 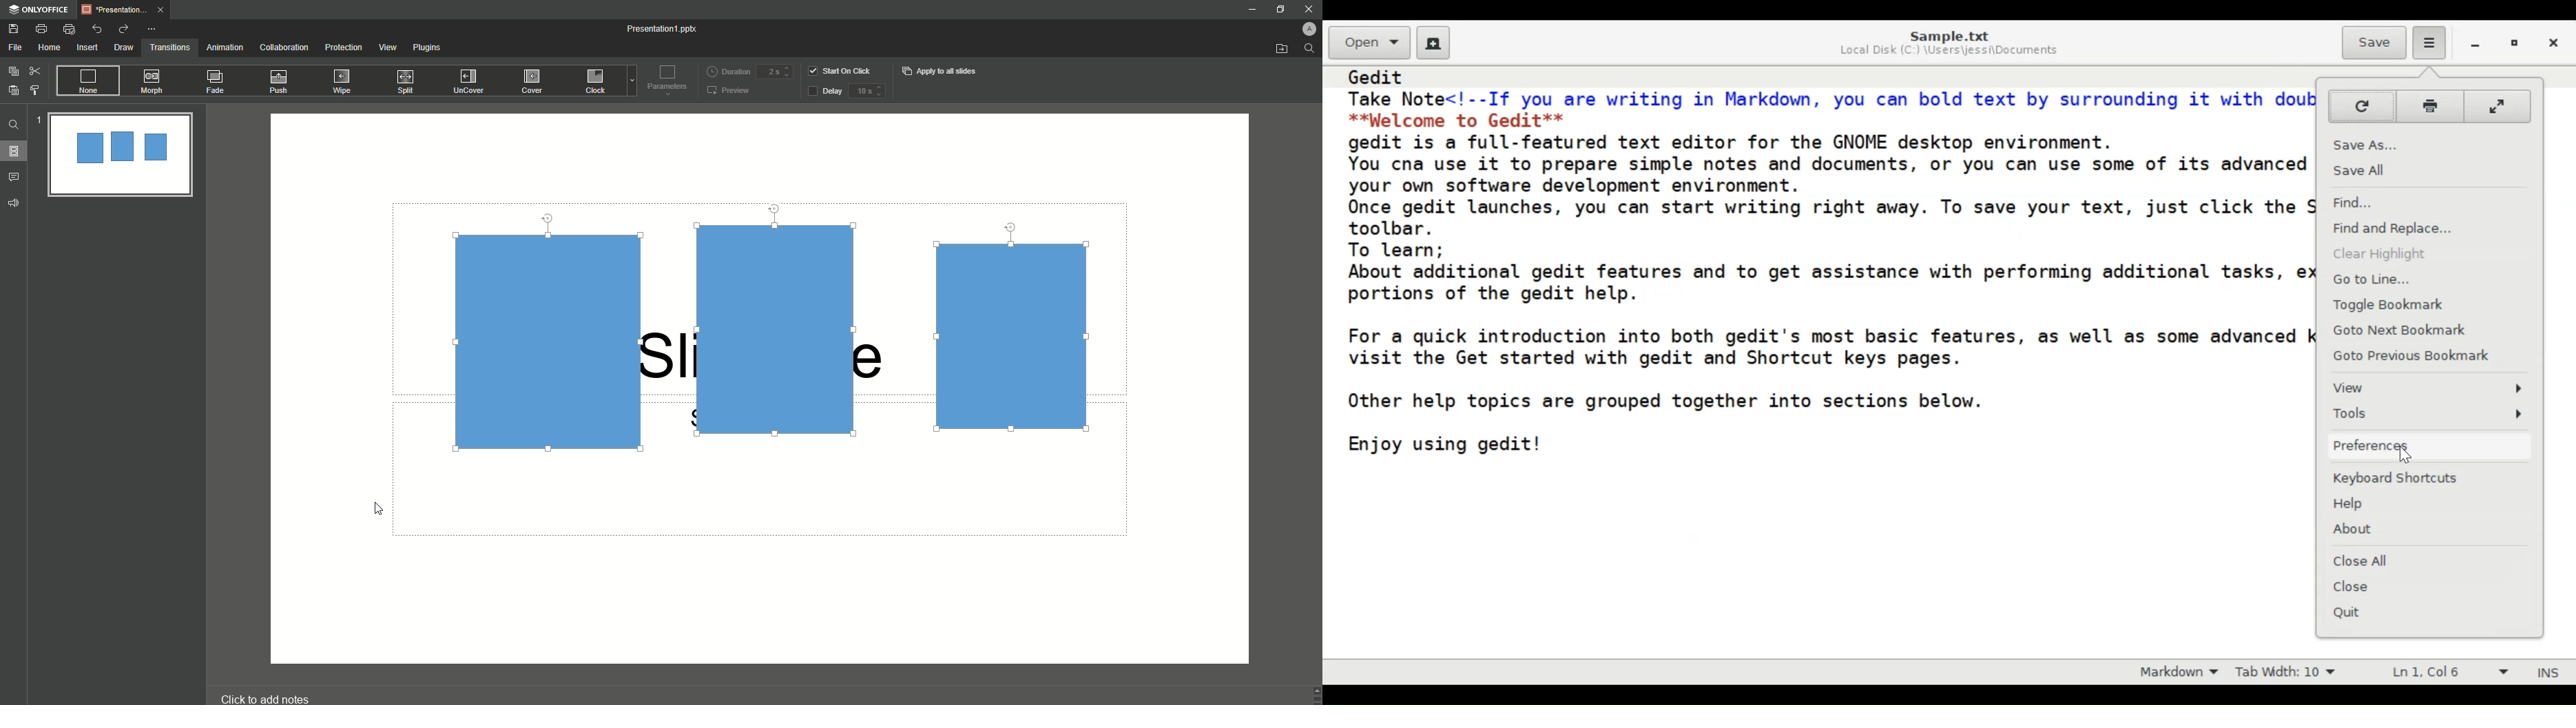 What do you see at coordinates (41, 28) in the screenshot?
I see `Print` at bounding box center [41, 28].